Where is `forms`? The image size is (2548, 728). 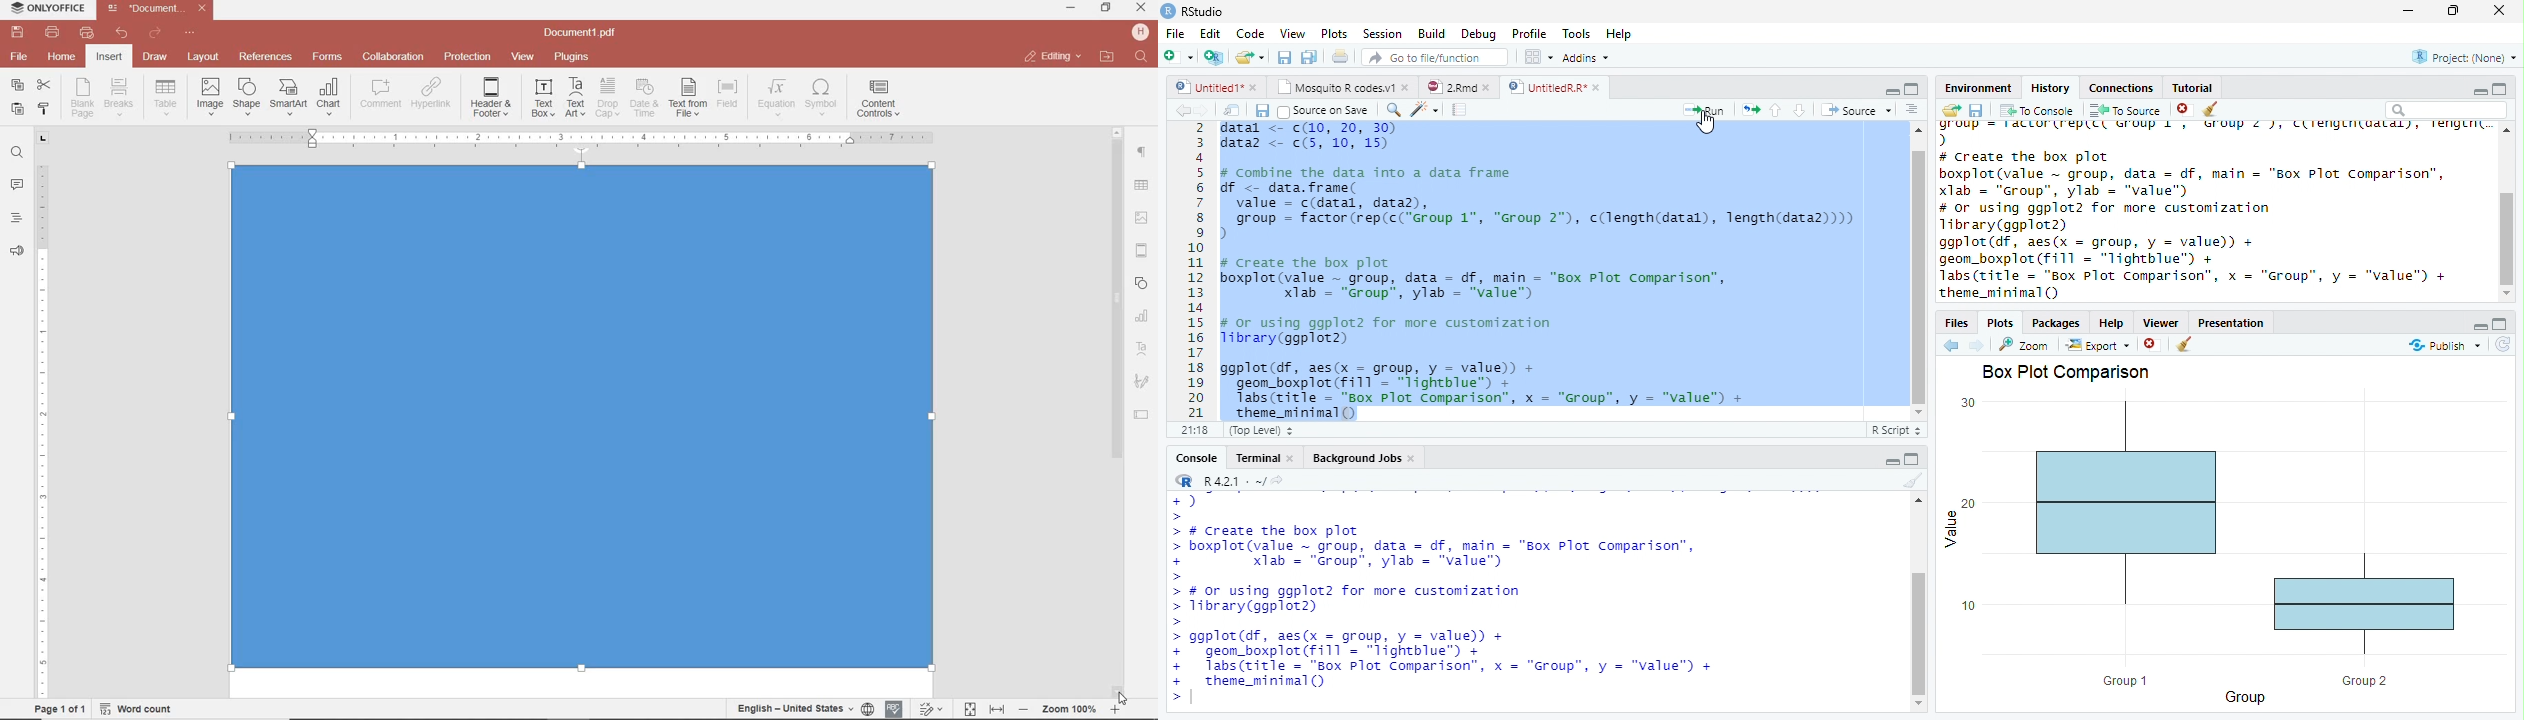 forms is located at coordinates (328, 57).